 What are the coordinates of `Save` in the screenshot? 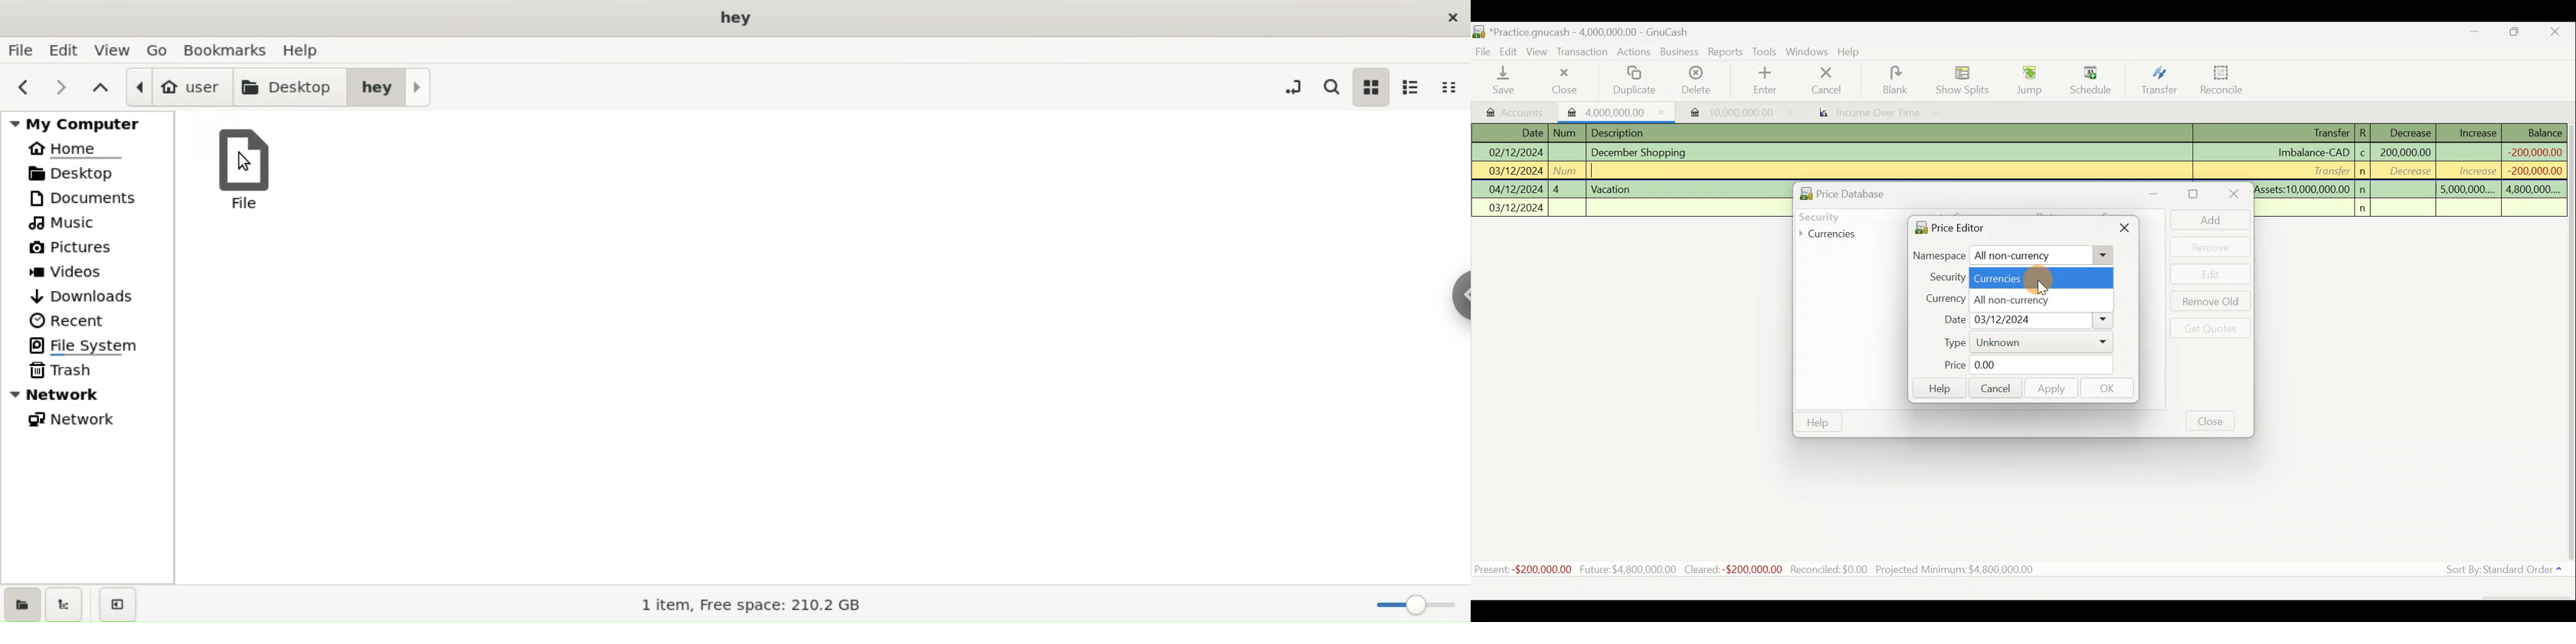 It's located at (1506, 81).